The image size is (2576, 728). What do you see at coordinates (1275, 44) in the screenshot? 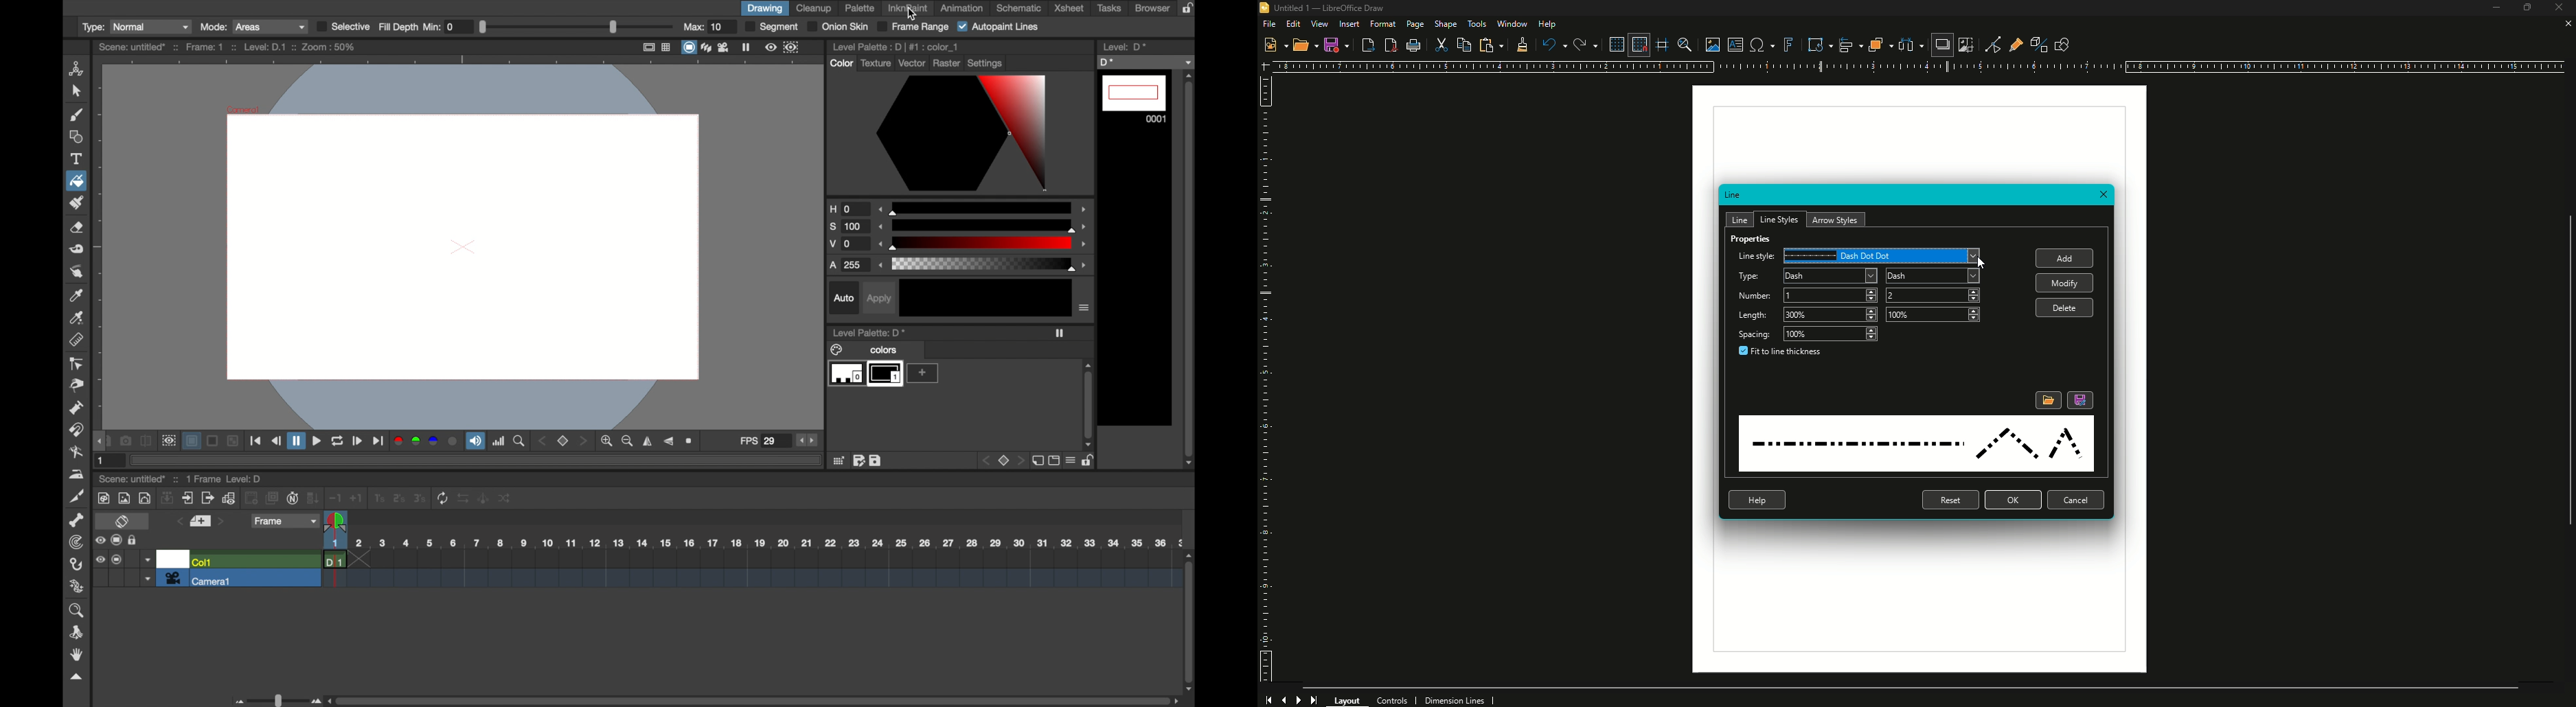
I see `New` at bounding box center [1275, 44].